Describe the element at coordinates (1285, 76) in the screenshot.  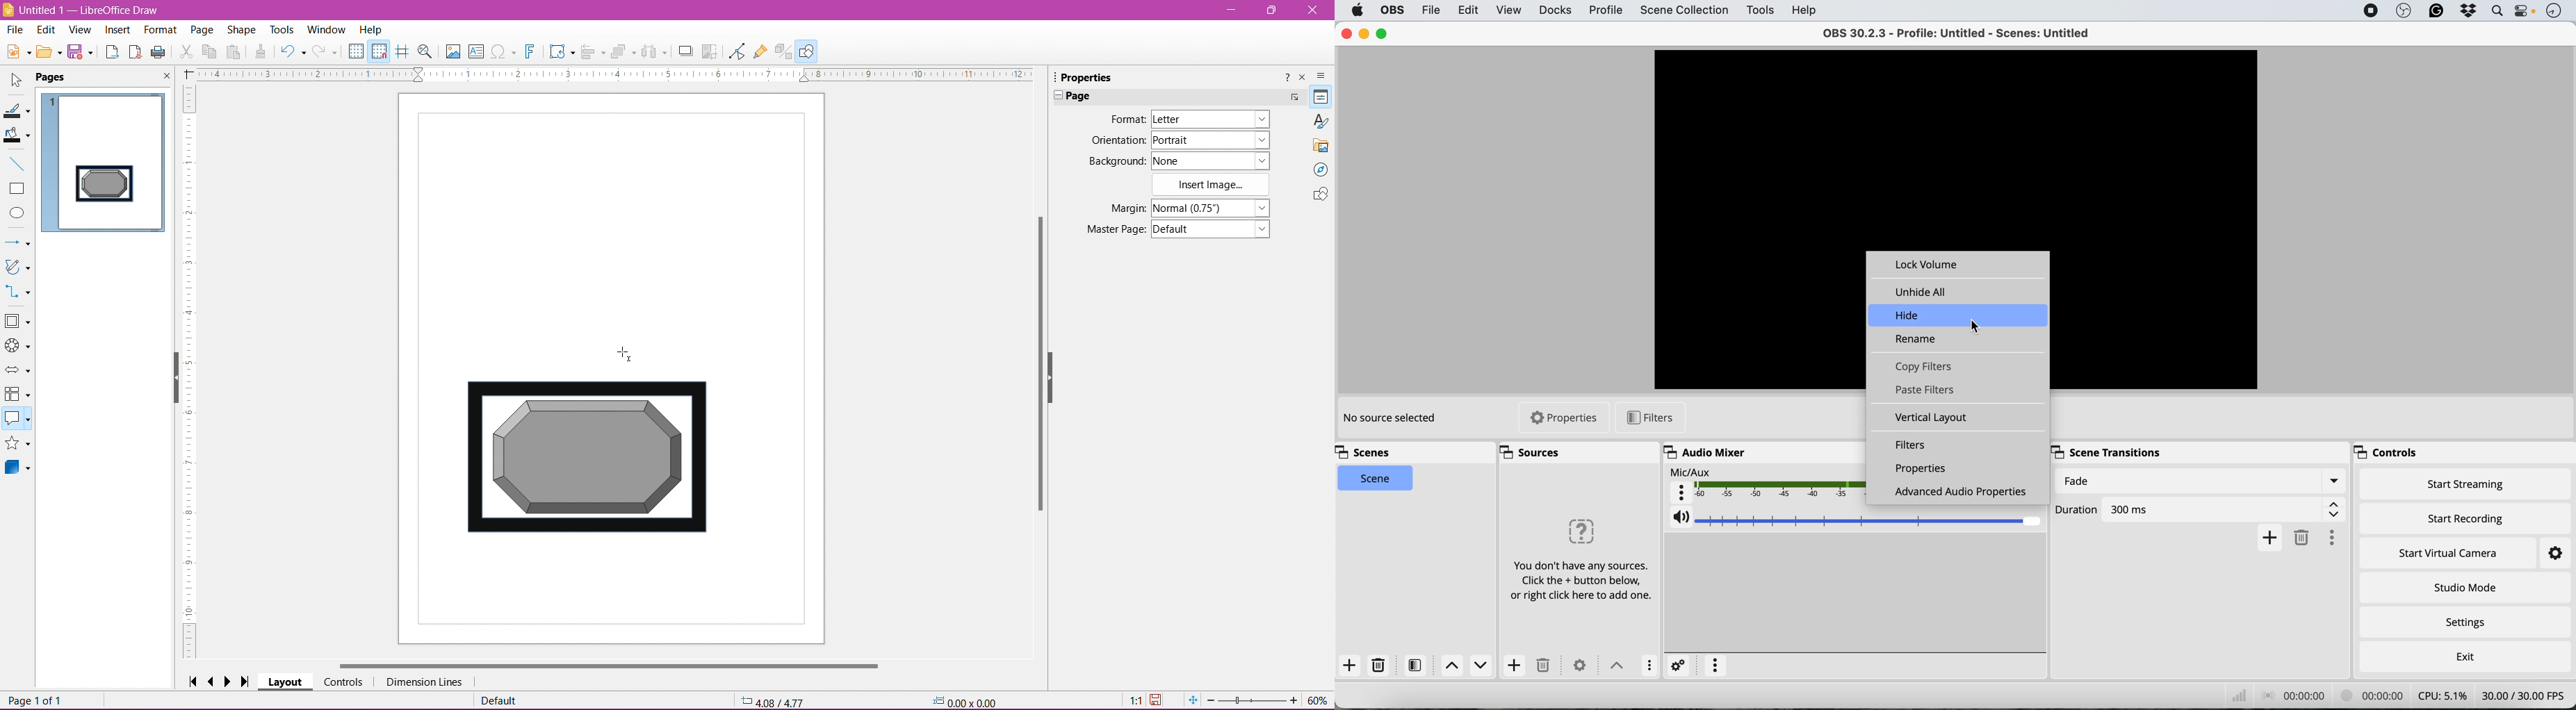
I see `Help about this sidebar deck` at that location.